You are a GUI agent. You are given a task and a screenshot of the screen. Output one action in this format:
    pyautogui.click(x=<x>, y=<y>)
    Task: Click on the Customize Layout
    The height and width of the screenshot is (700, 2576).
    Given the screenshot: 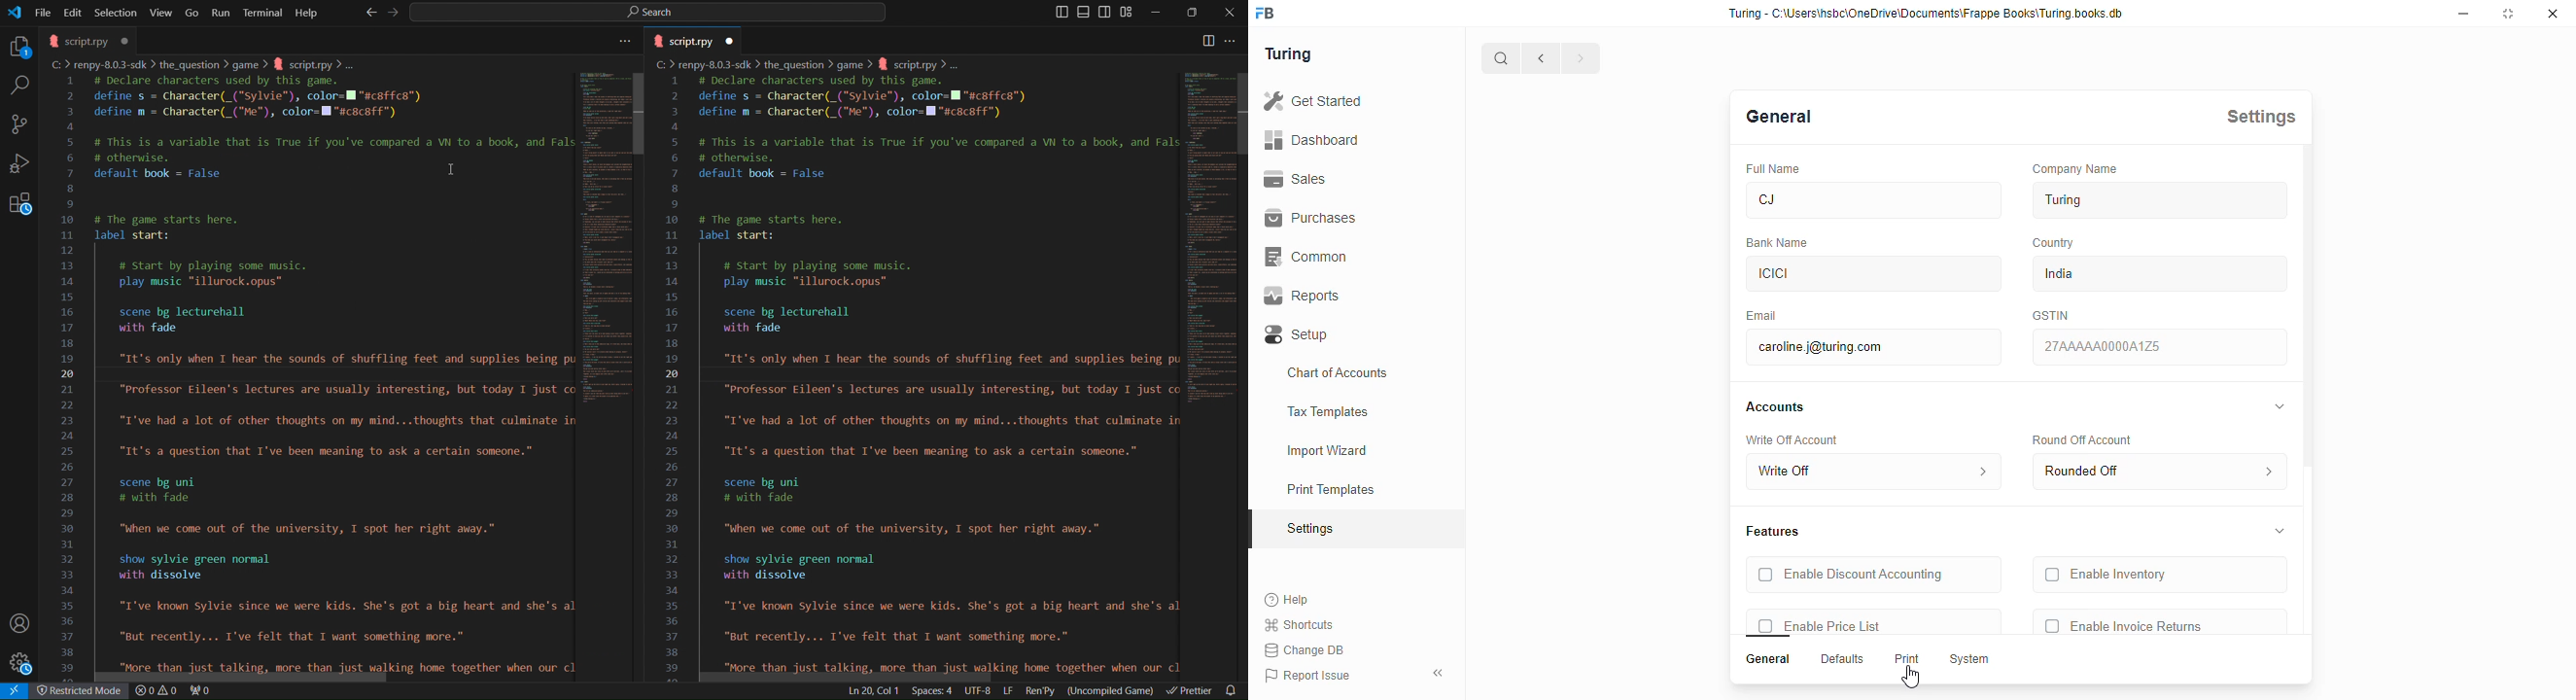 What is the action you would take?
    pyautogui.click(x=1131, y=14)
    